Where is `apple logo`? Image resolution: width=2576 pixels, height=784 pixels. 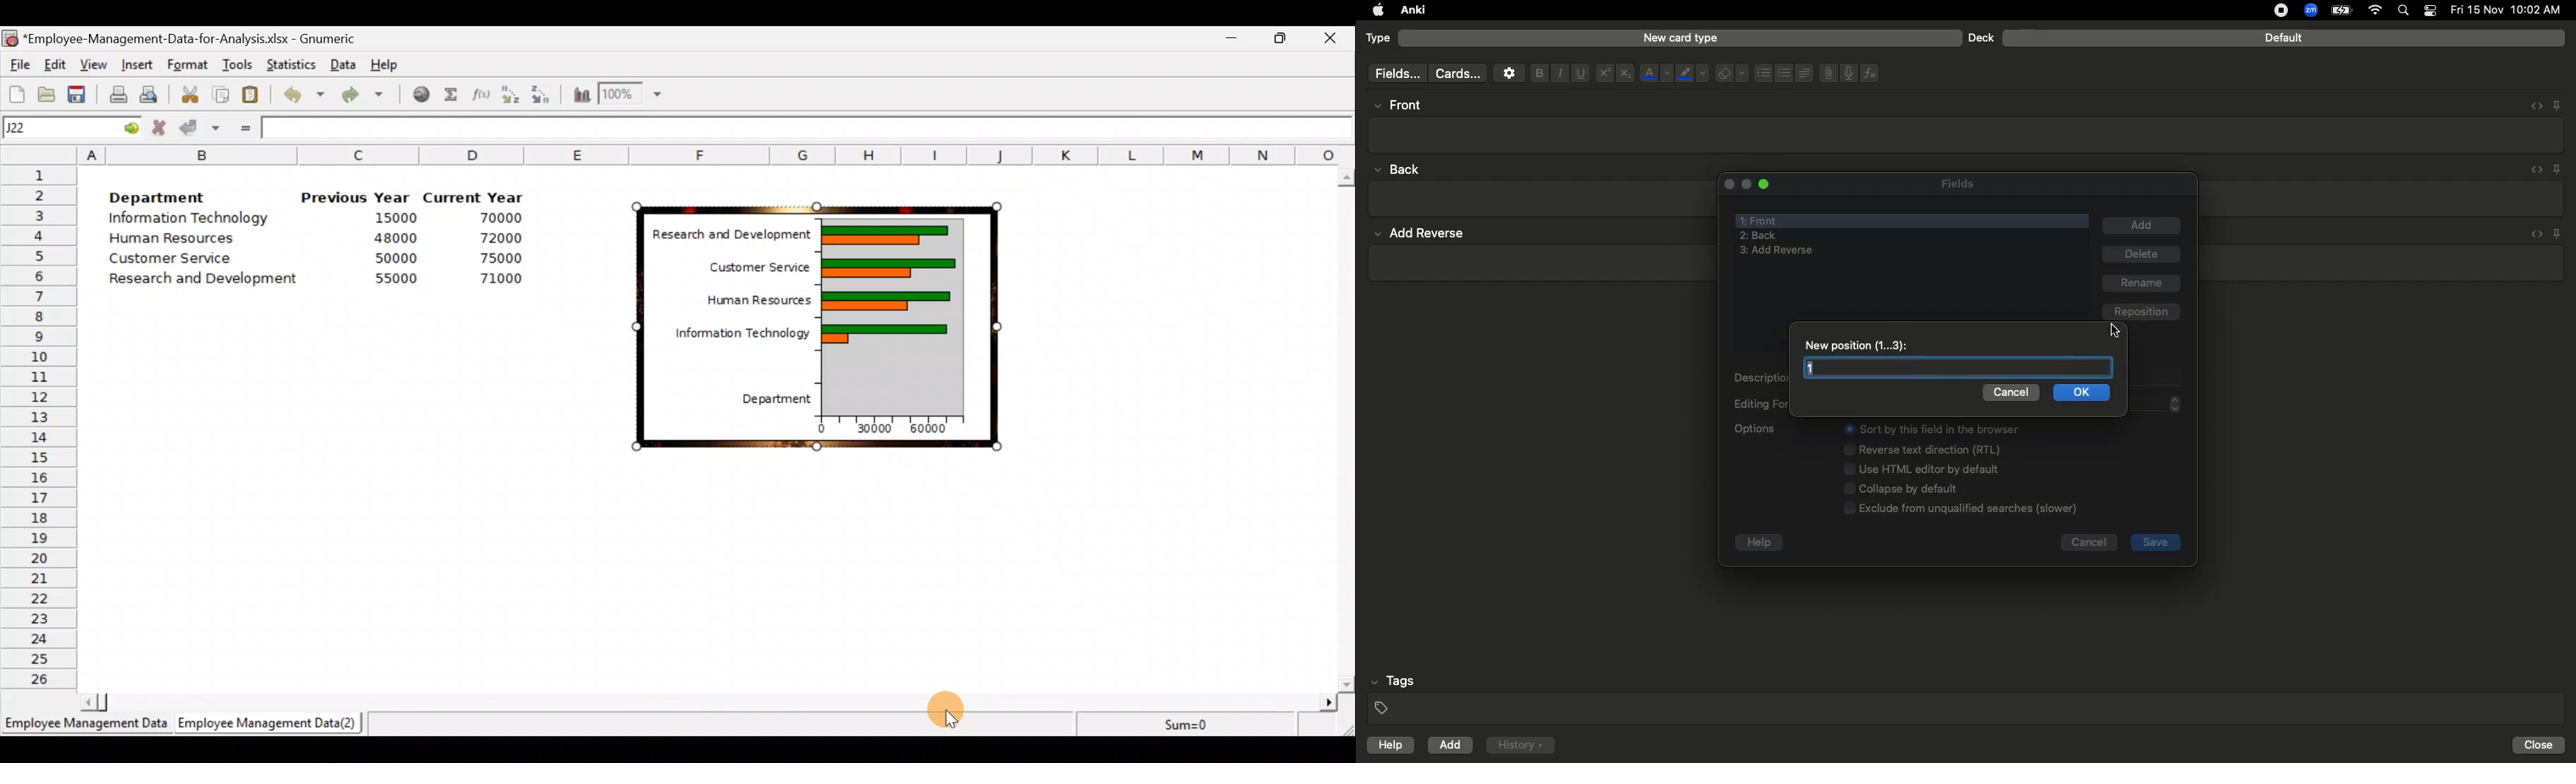 apple logo is located at coordinates (1374, 10).